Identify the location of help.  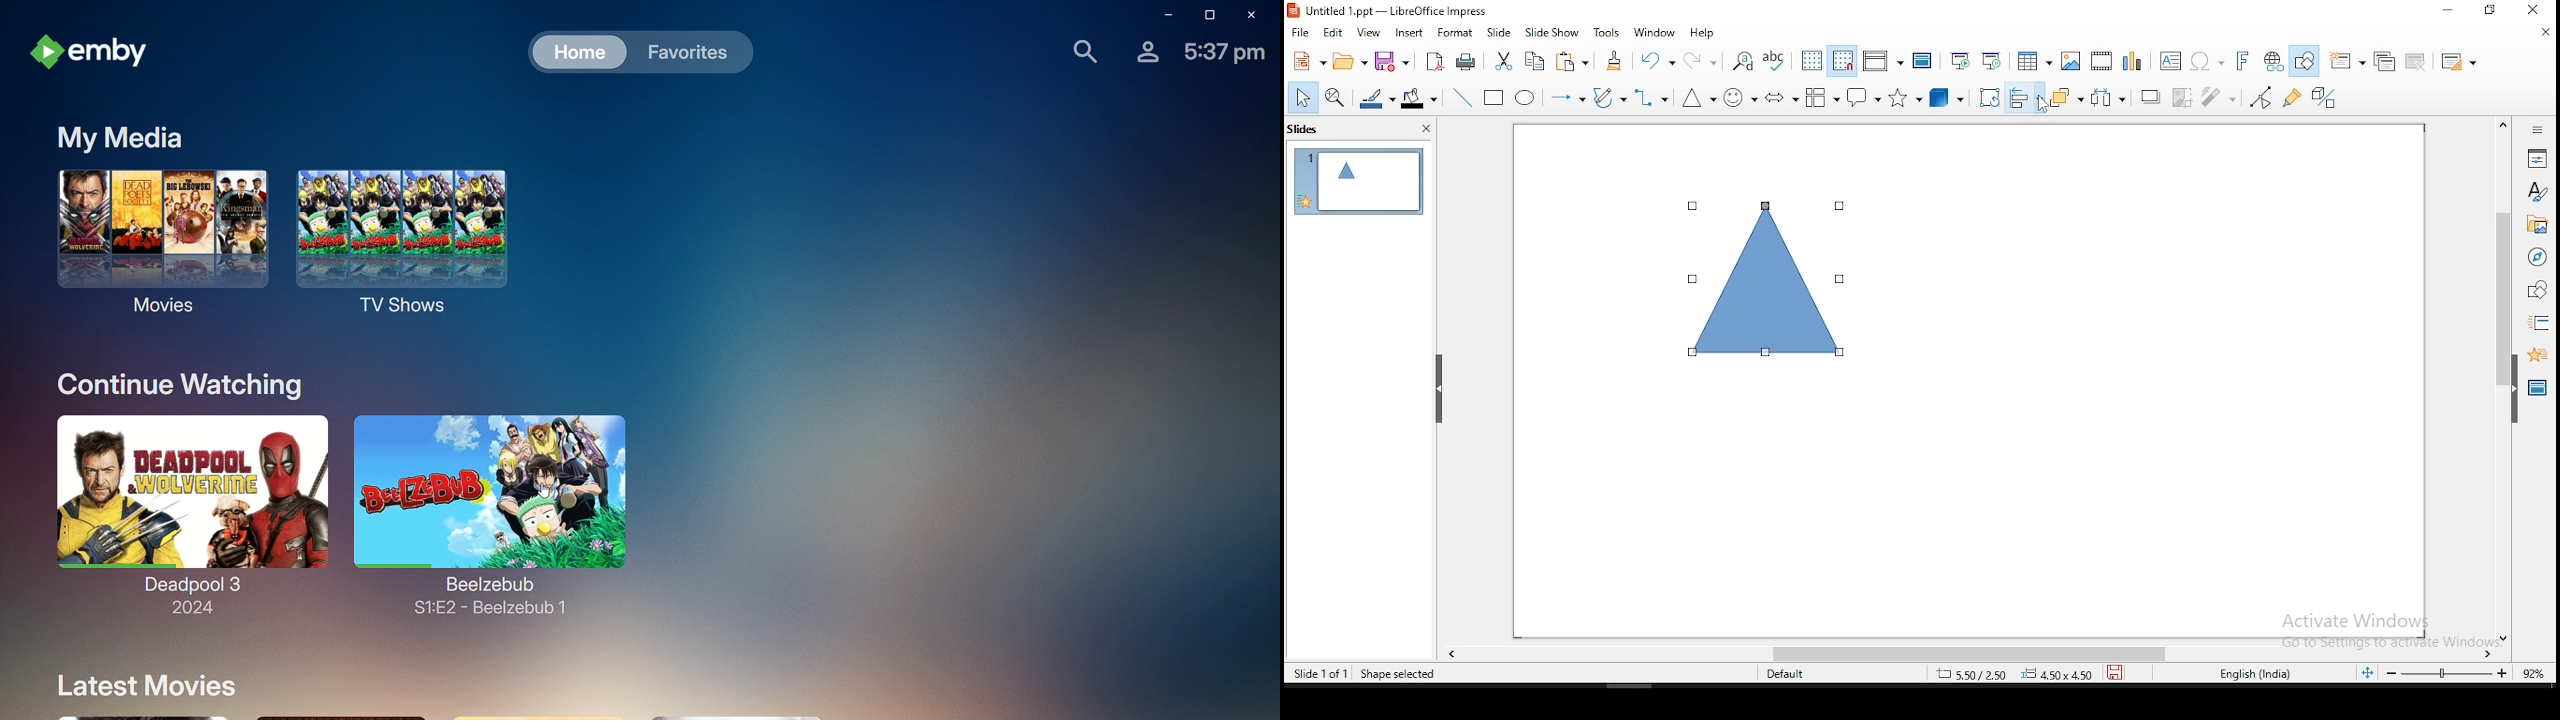
(1707, 33).